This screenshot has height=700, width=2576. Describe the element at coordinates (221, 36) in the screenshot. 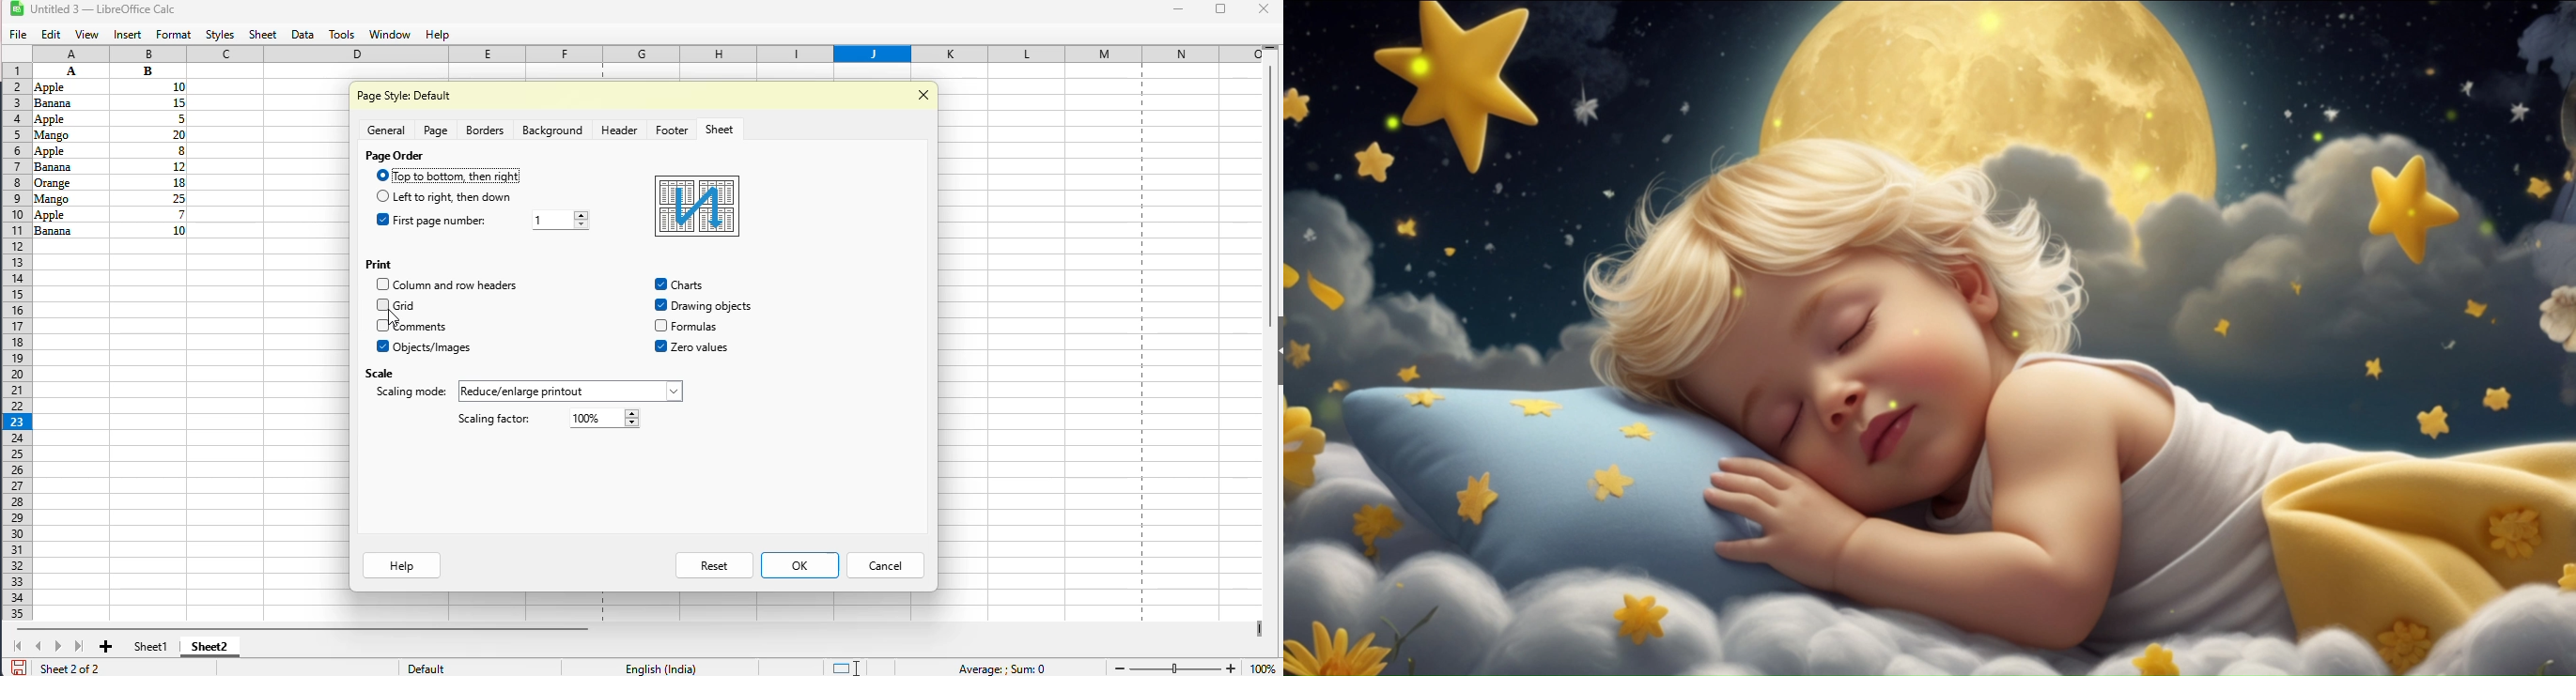

I see `styles` at that location.